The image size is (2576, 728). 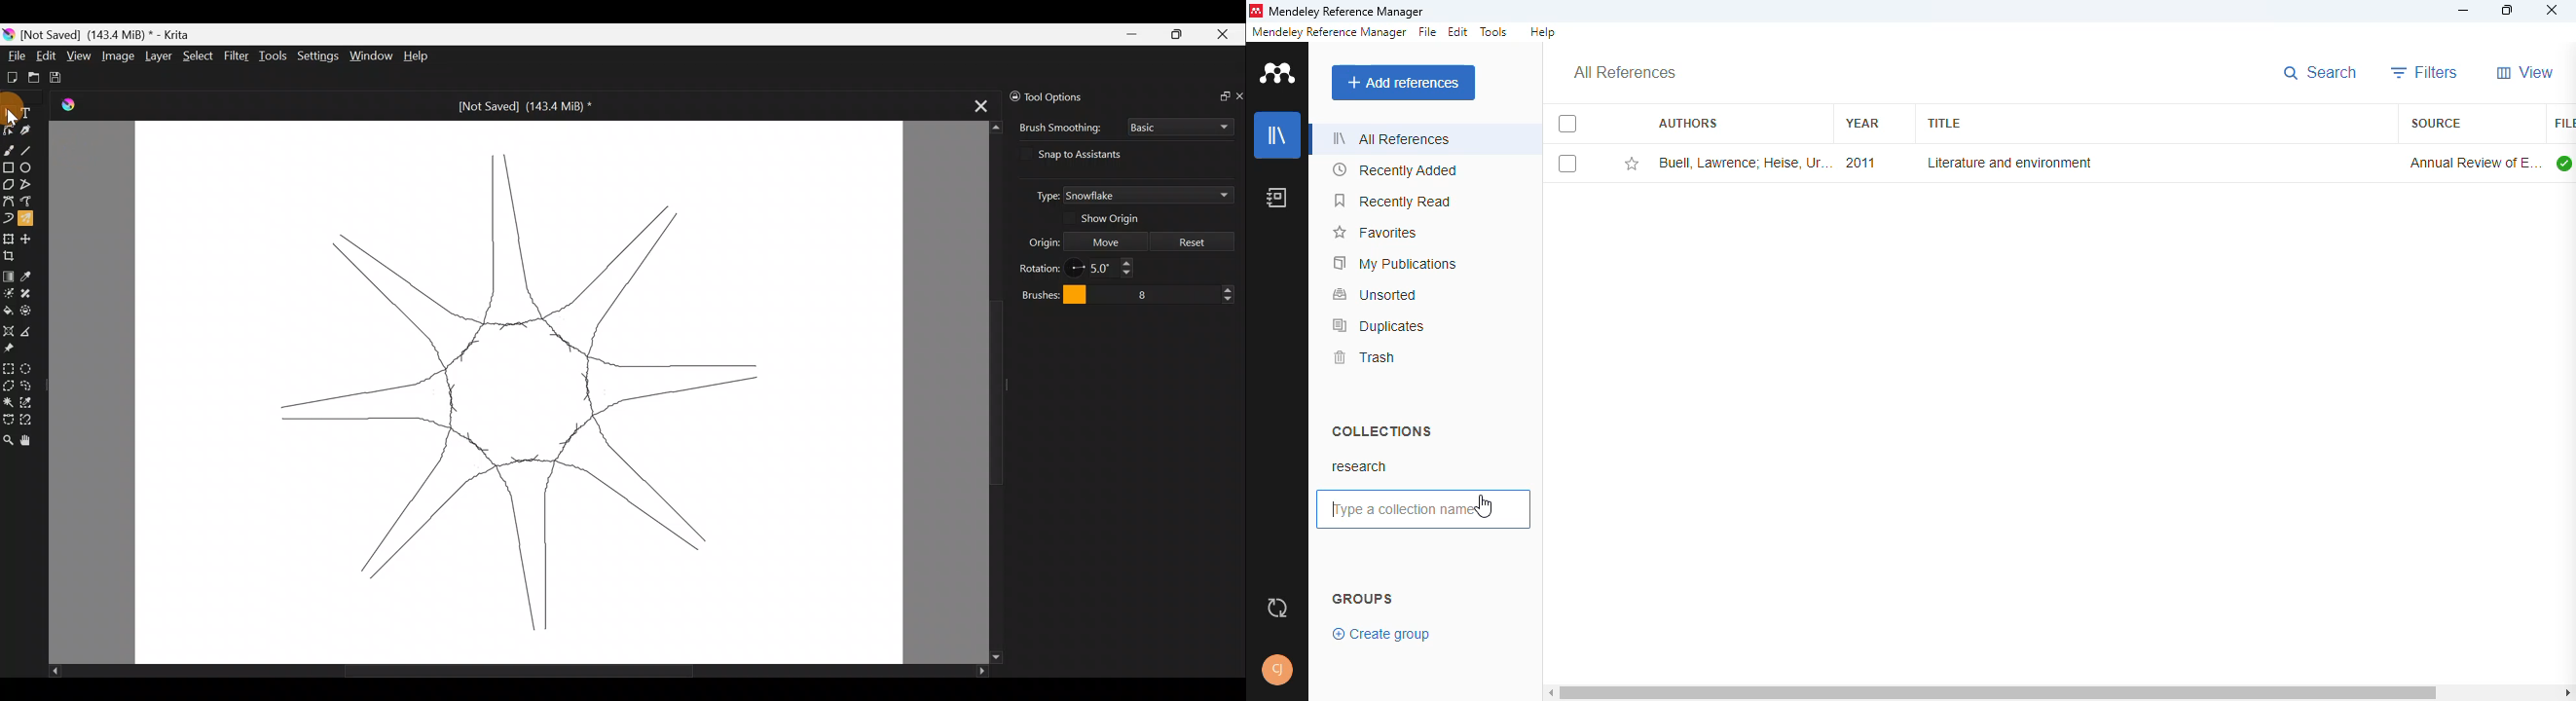 I want to click on Similar color selection tool, so click(x=28, y=402).